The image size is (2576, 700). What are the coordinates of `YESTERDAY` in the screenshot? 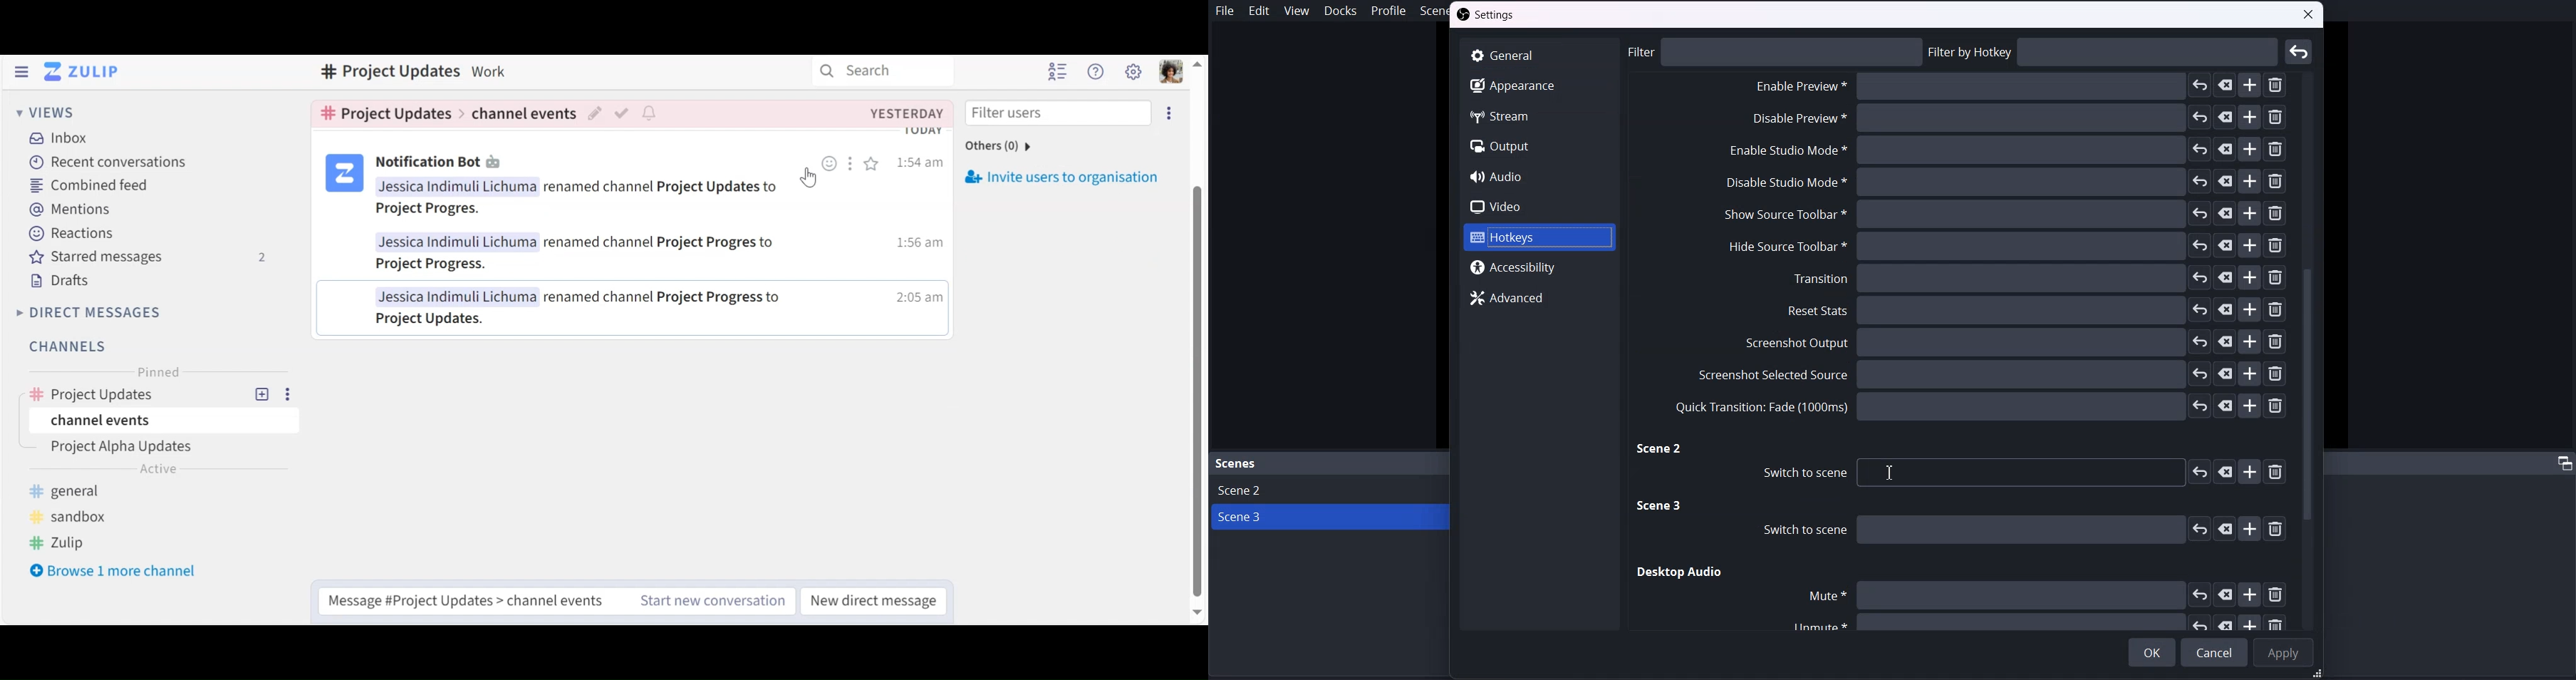 It's located at (906, 113).